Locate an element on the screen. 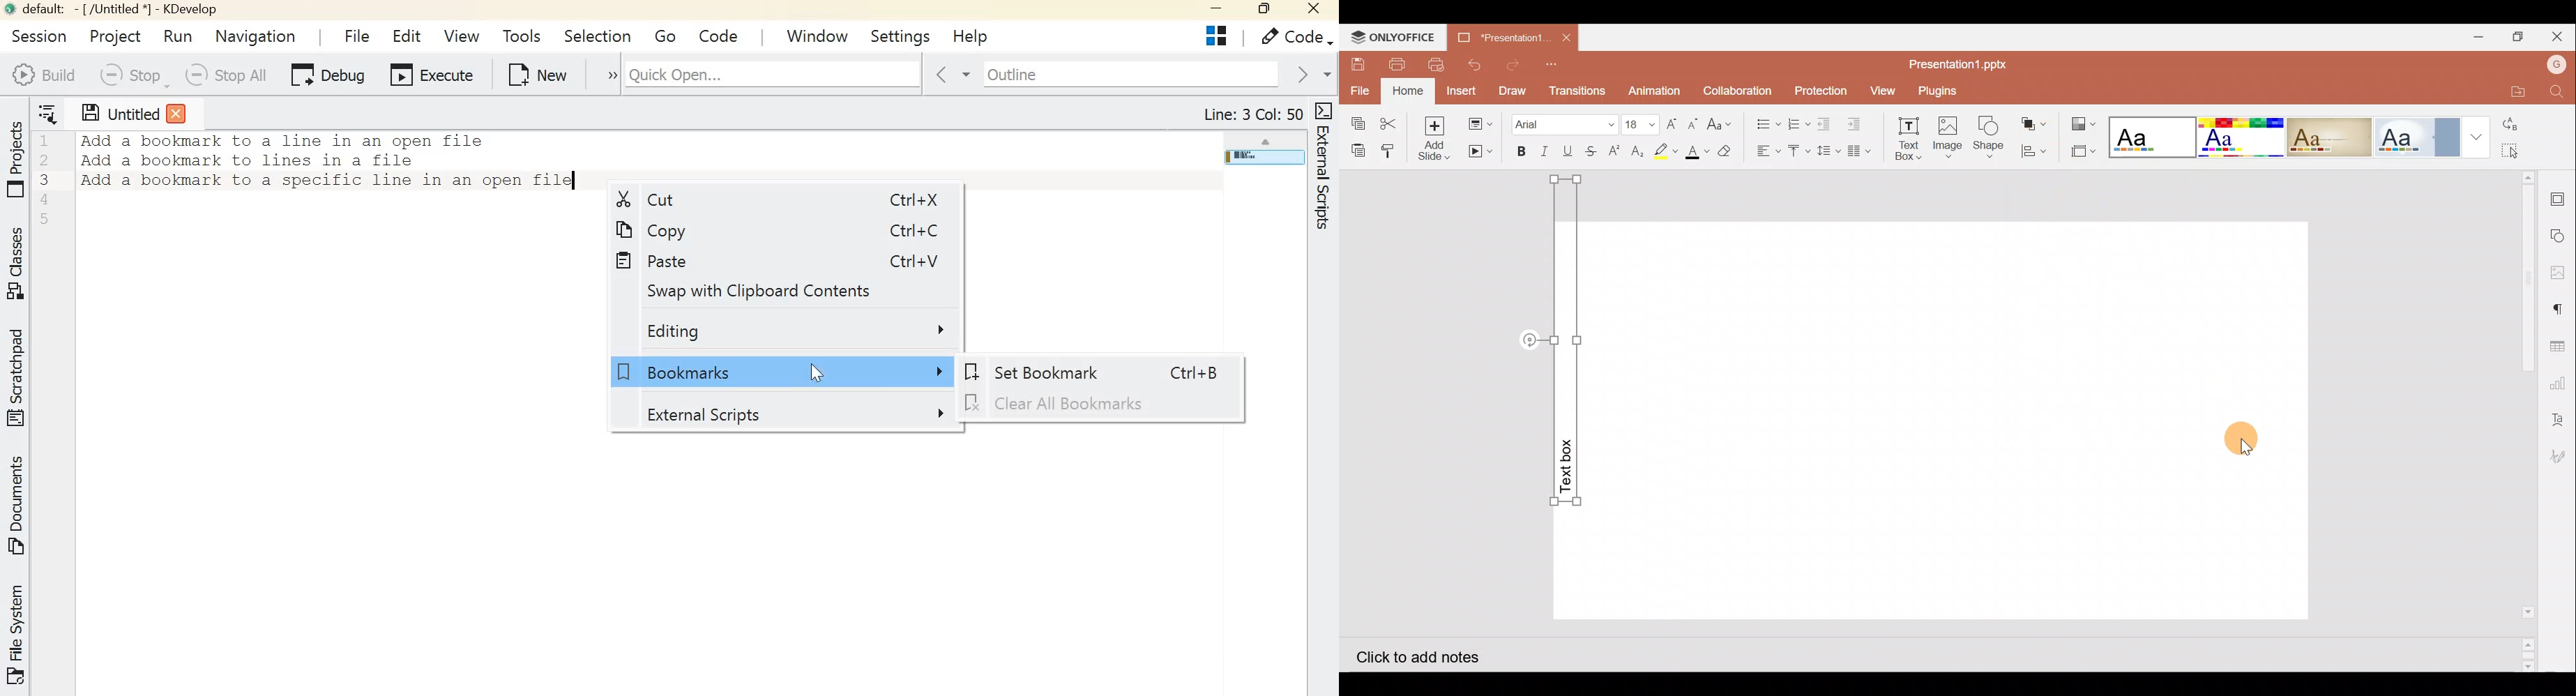  Account name is located at coordinates (2556, 63).